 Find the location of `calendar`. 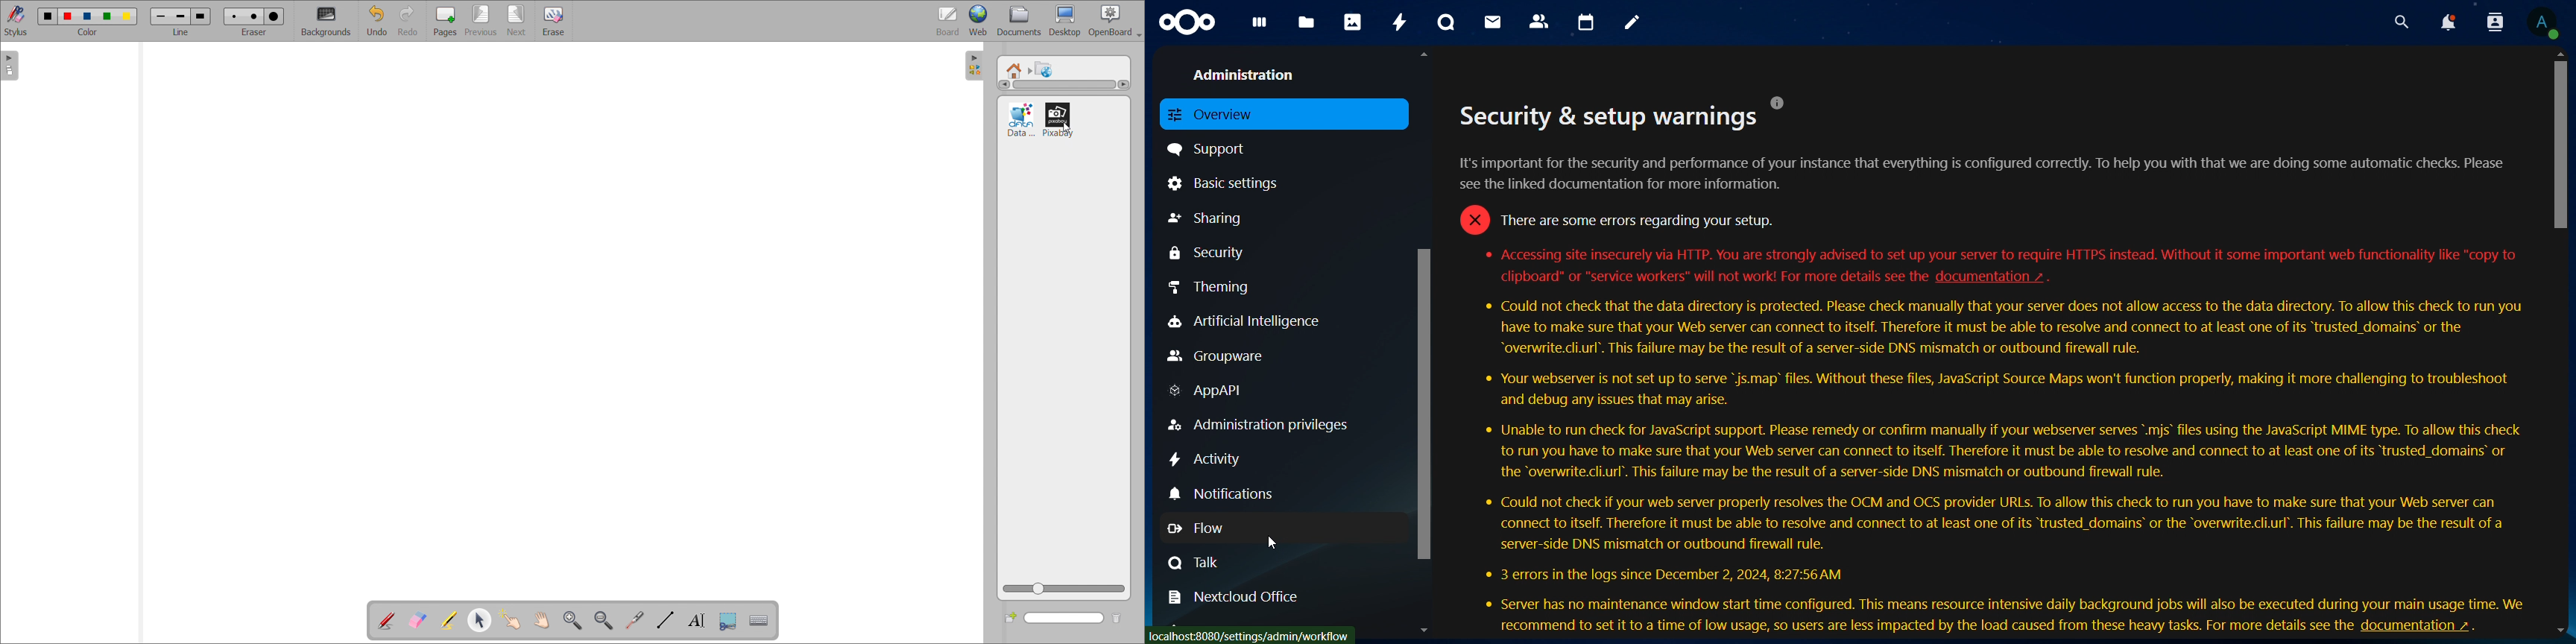

calendar is located at coordinates (1587, 23).